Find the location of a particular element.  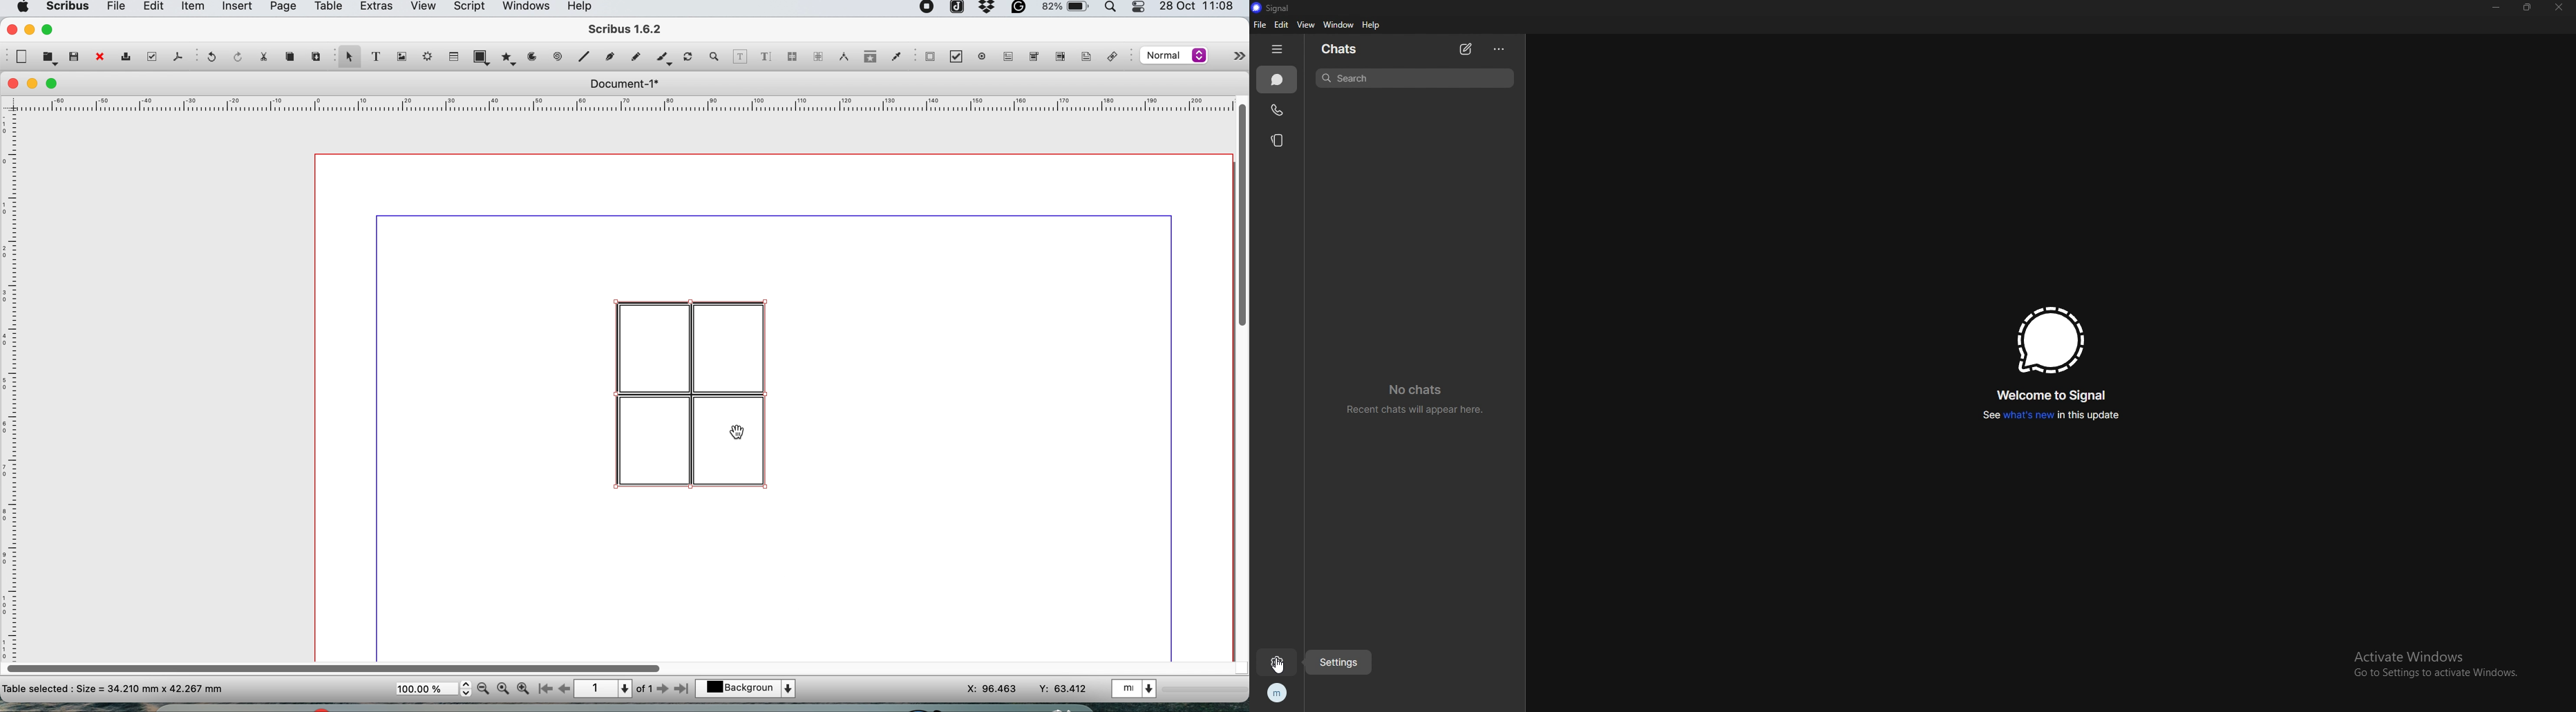

help is located at coordinates (585, 7).